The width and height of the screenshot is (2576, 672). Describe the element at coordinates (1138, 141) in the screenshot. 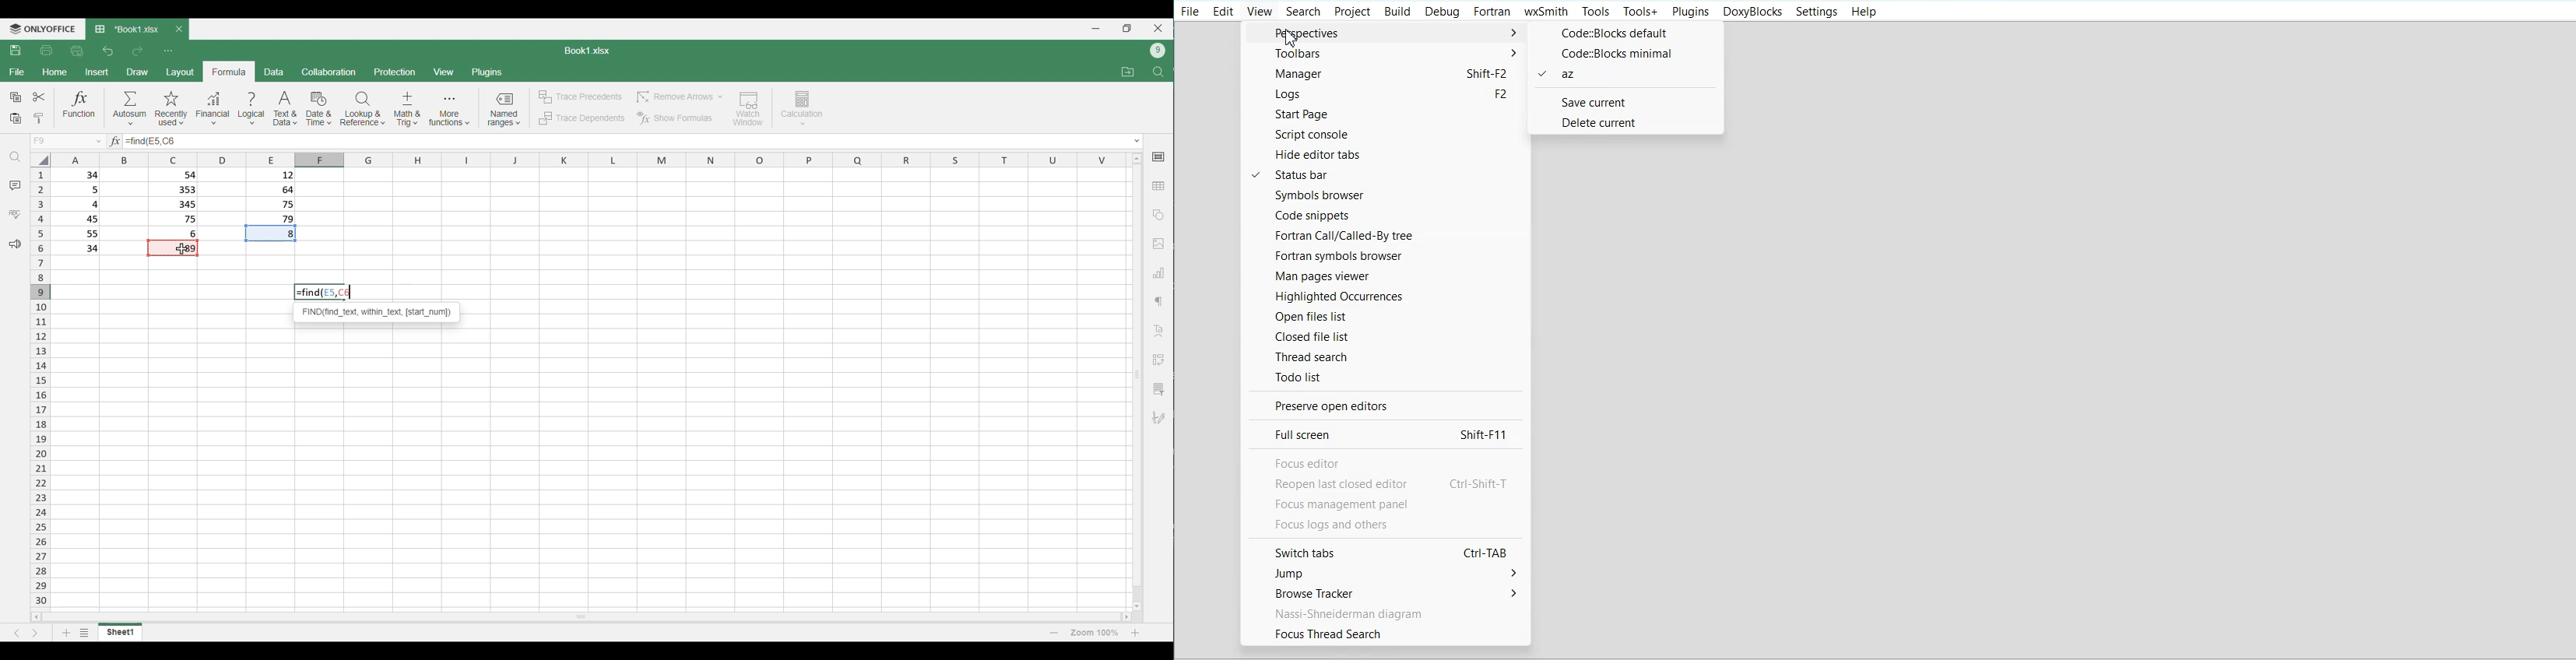

I see `Expand text box` at that location.